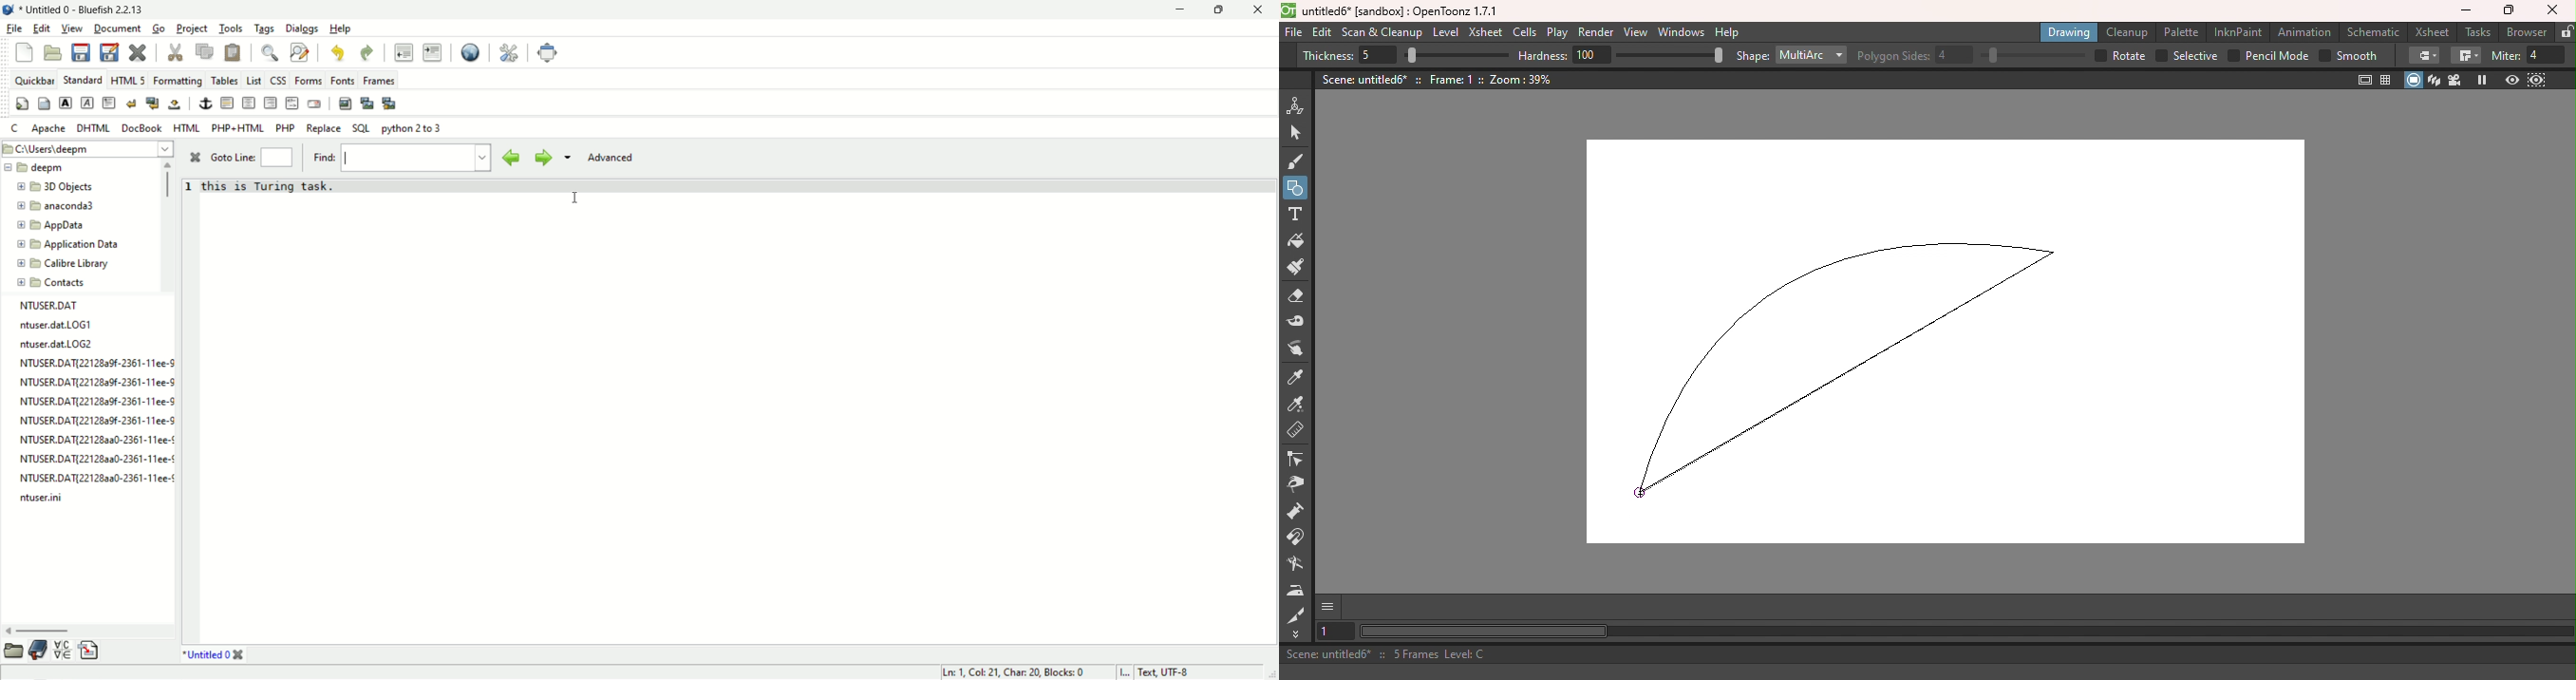 The width and height of the screenshot is (2576, 700). I want to click on View, so click(1636, 32).